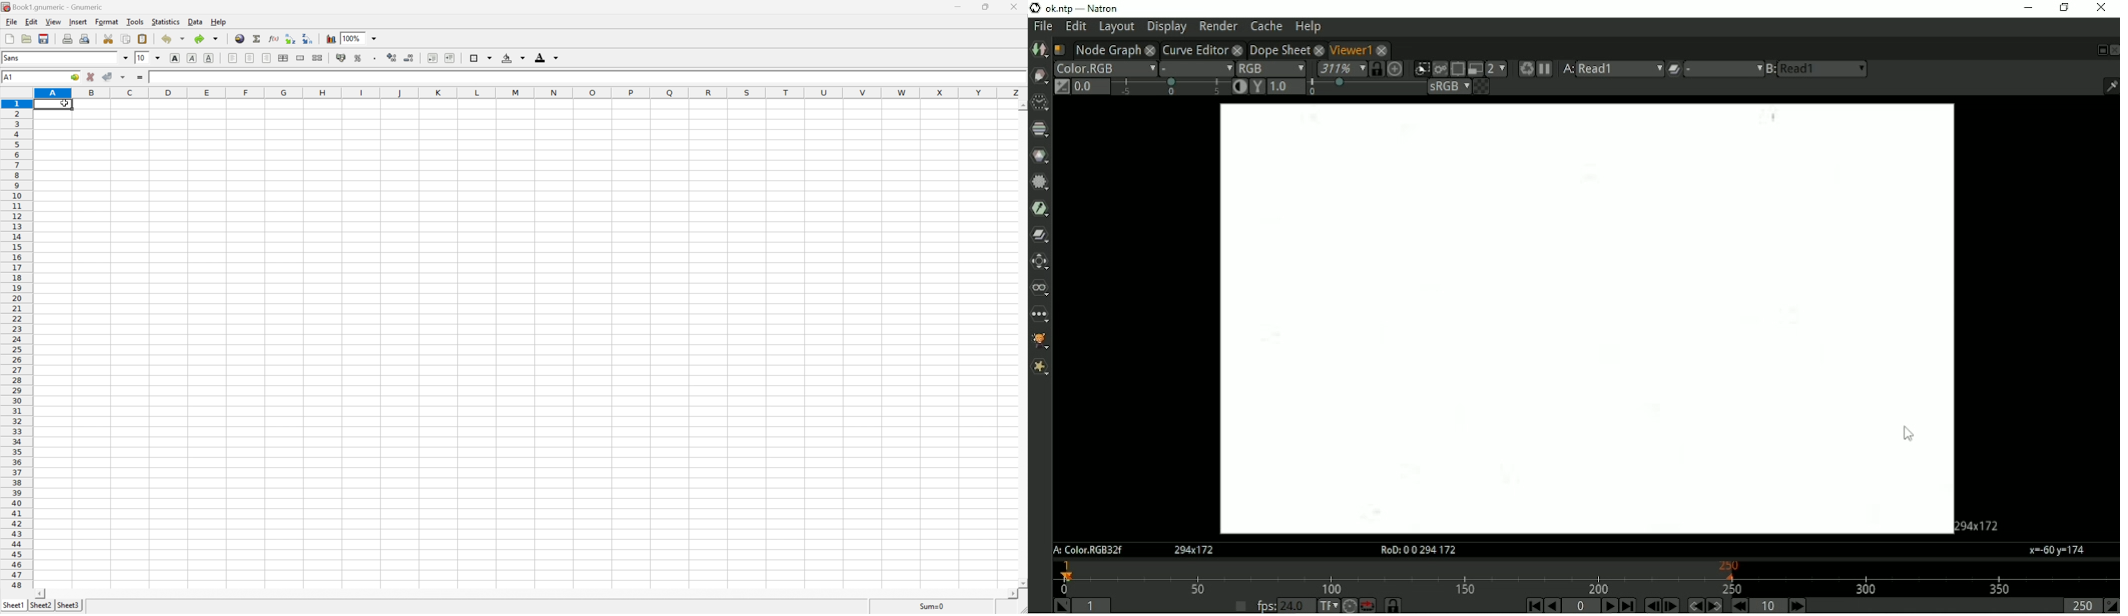 This screenshot has width=2128, height=616. What do you see at coordinates (1022, 106) in the screenshot?
I see `scroll up` at bounding box center [1022, 106].